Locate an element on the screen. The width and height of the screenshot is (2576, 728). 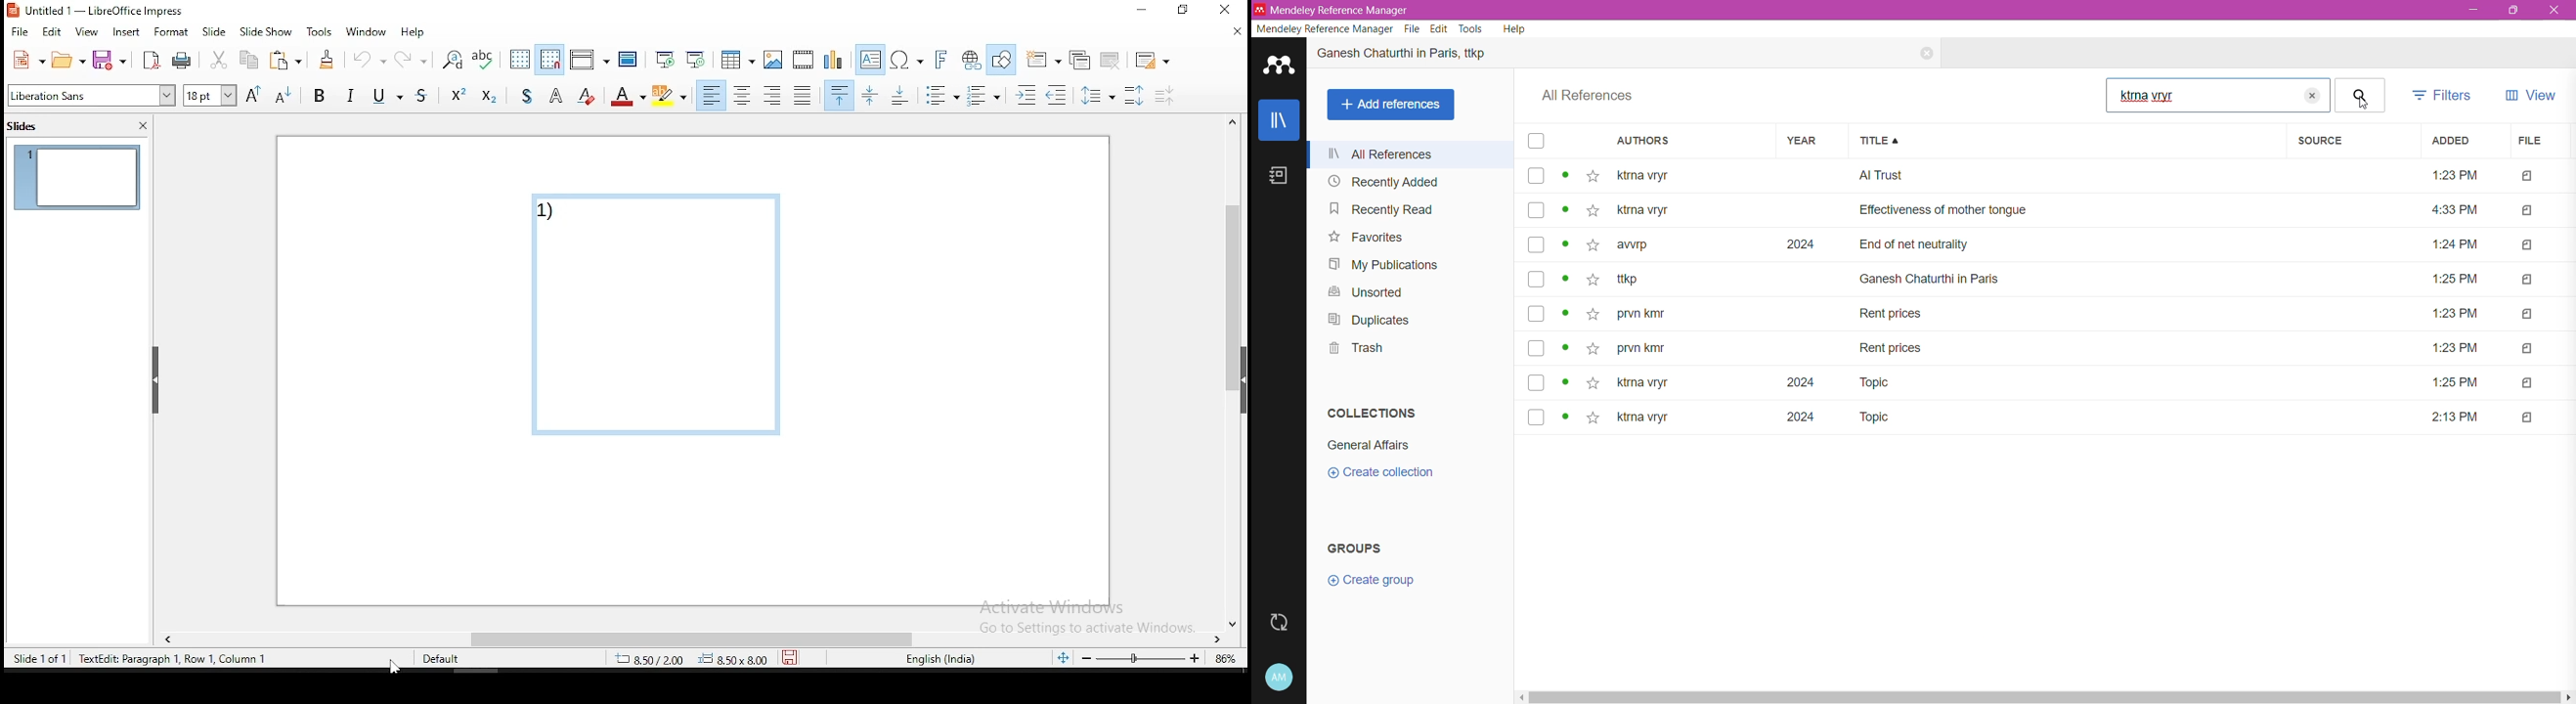
display grid is located at coordinates (516, 59).